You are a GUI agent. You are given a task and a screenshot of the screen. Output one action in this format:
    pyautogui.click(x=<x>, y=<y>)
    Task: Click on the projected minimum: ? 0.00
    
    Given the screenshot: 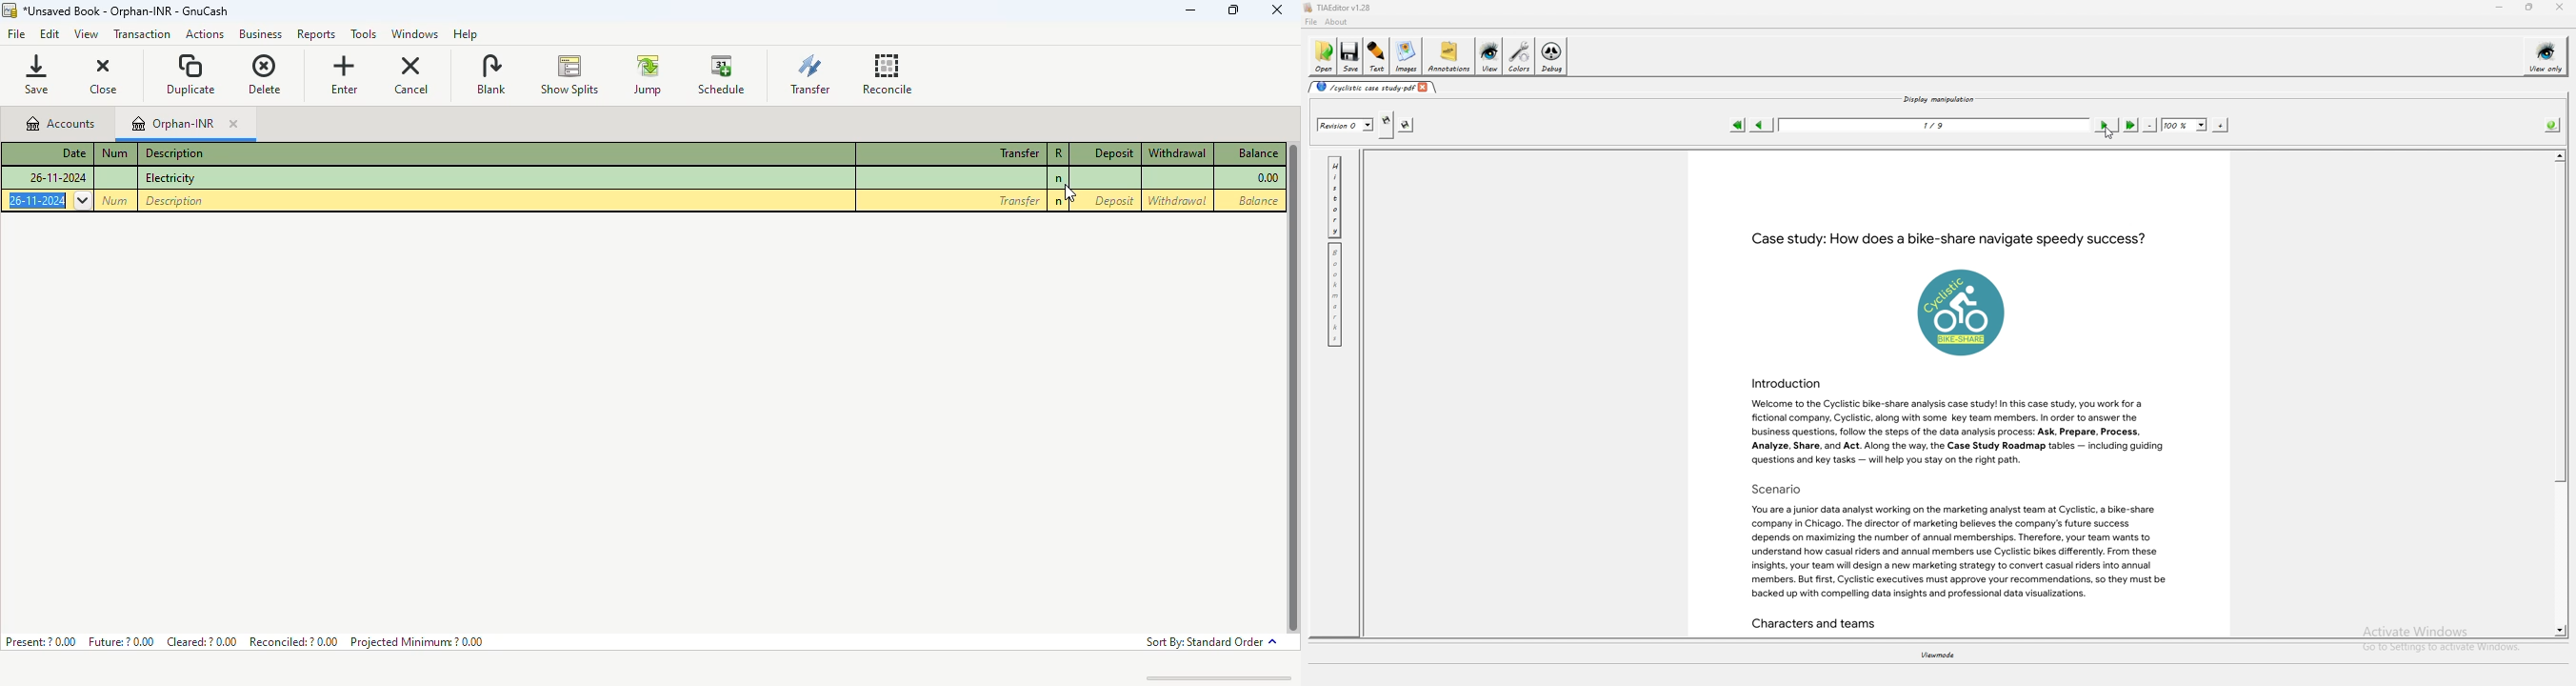 What is the action you would take?
    pyautogui.click(x=416, y=641)
    